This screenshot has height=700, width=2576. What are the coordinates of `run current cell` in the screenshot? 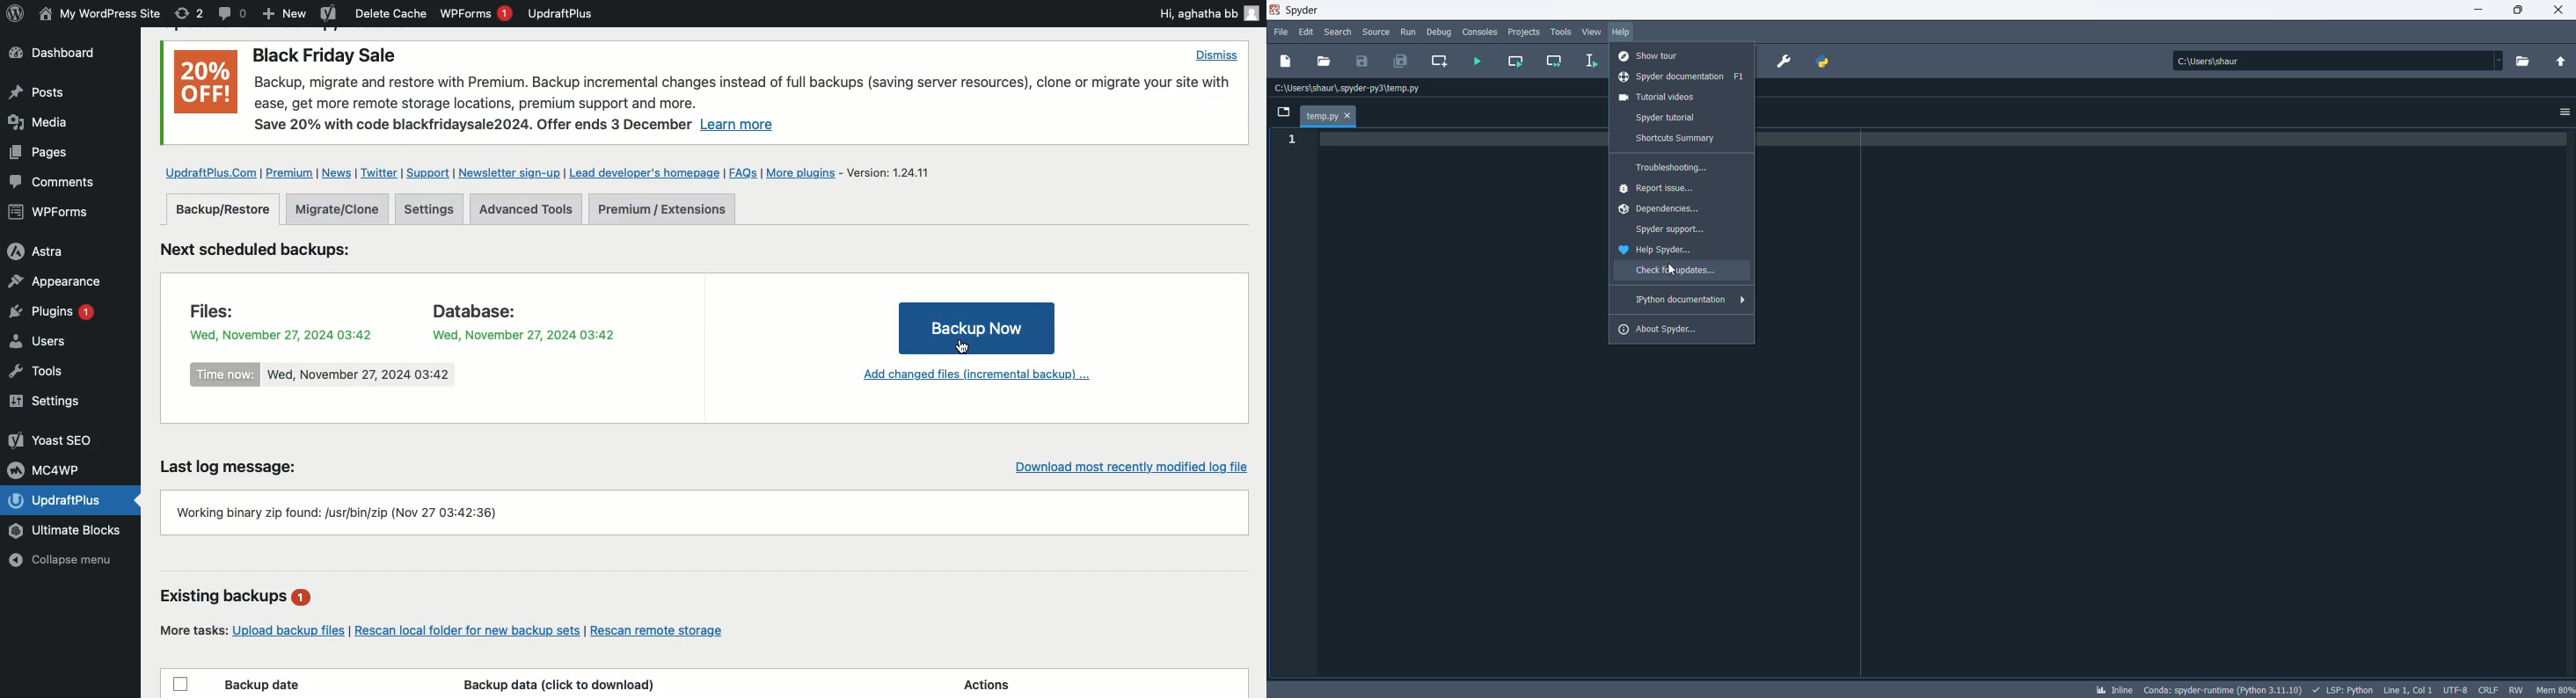 It's located at (1556, 61).